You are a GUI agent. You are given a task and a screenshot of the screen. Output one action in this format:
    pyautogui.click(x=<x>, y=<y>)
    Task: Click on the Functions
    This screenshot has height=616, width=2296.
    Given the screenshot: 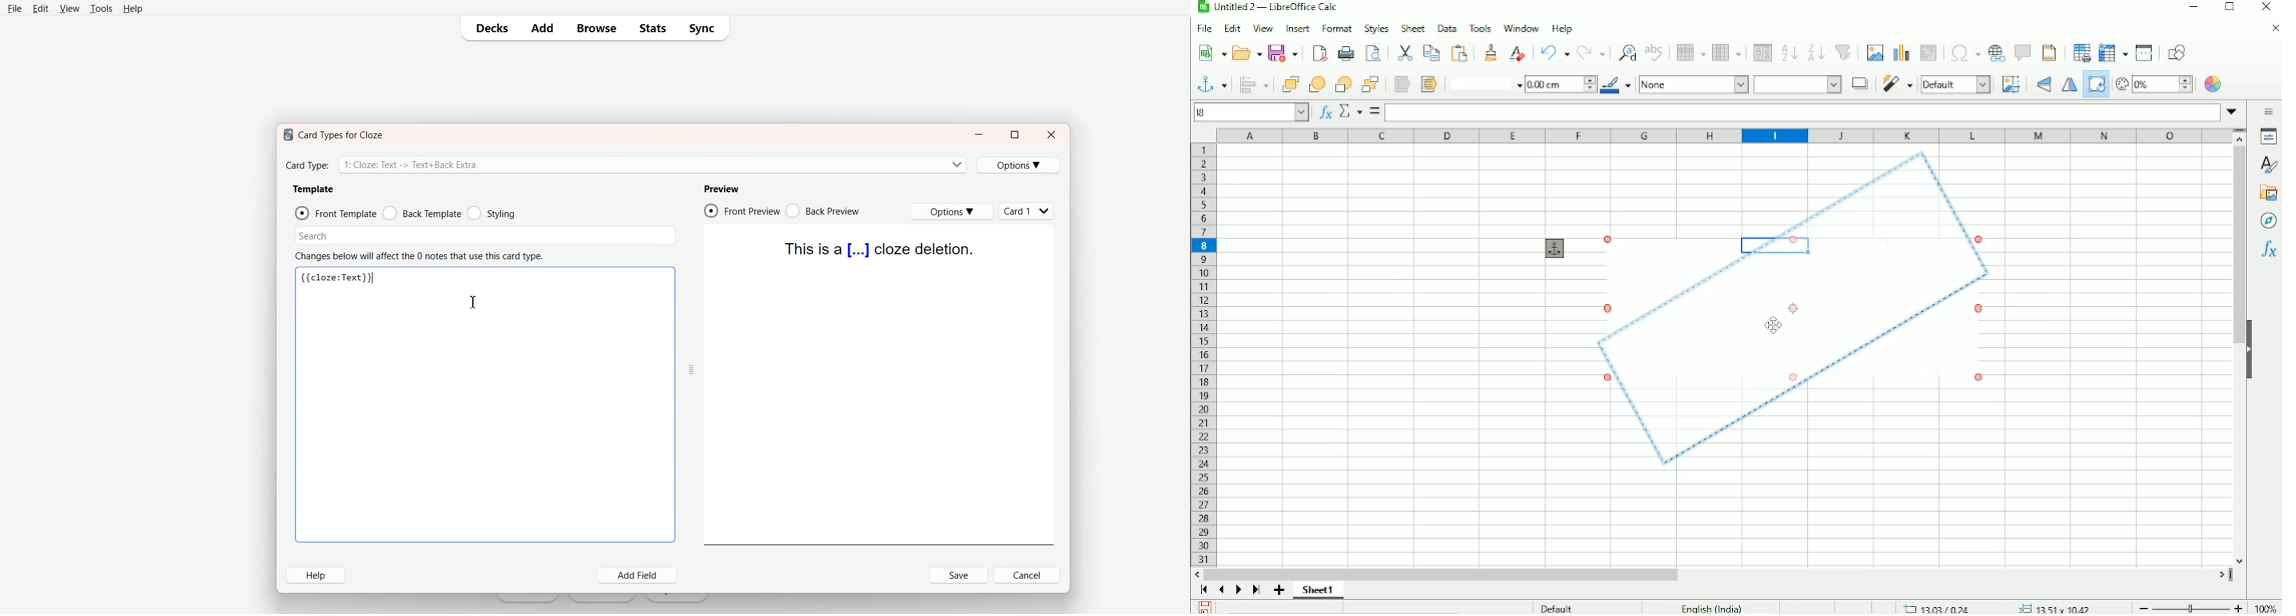 What is the action you would take?
    pyautogui.click(x=2267, y=250)
    